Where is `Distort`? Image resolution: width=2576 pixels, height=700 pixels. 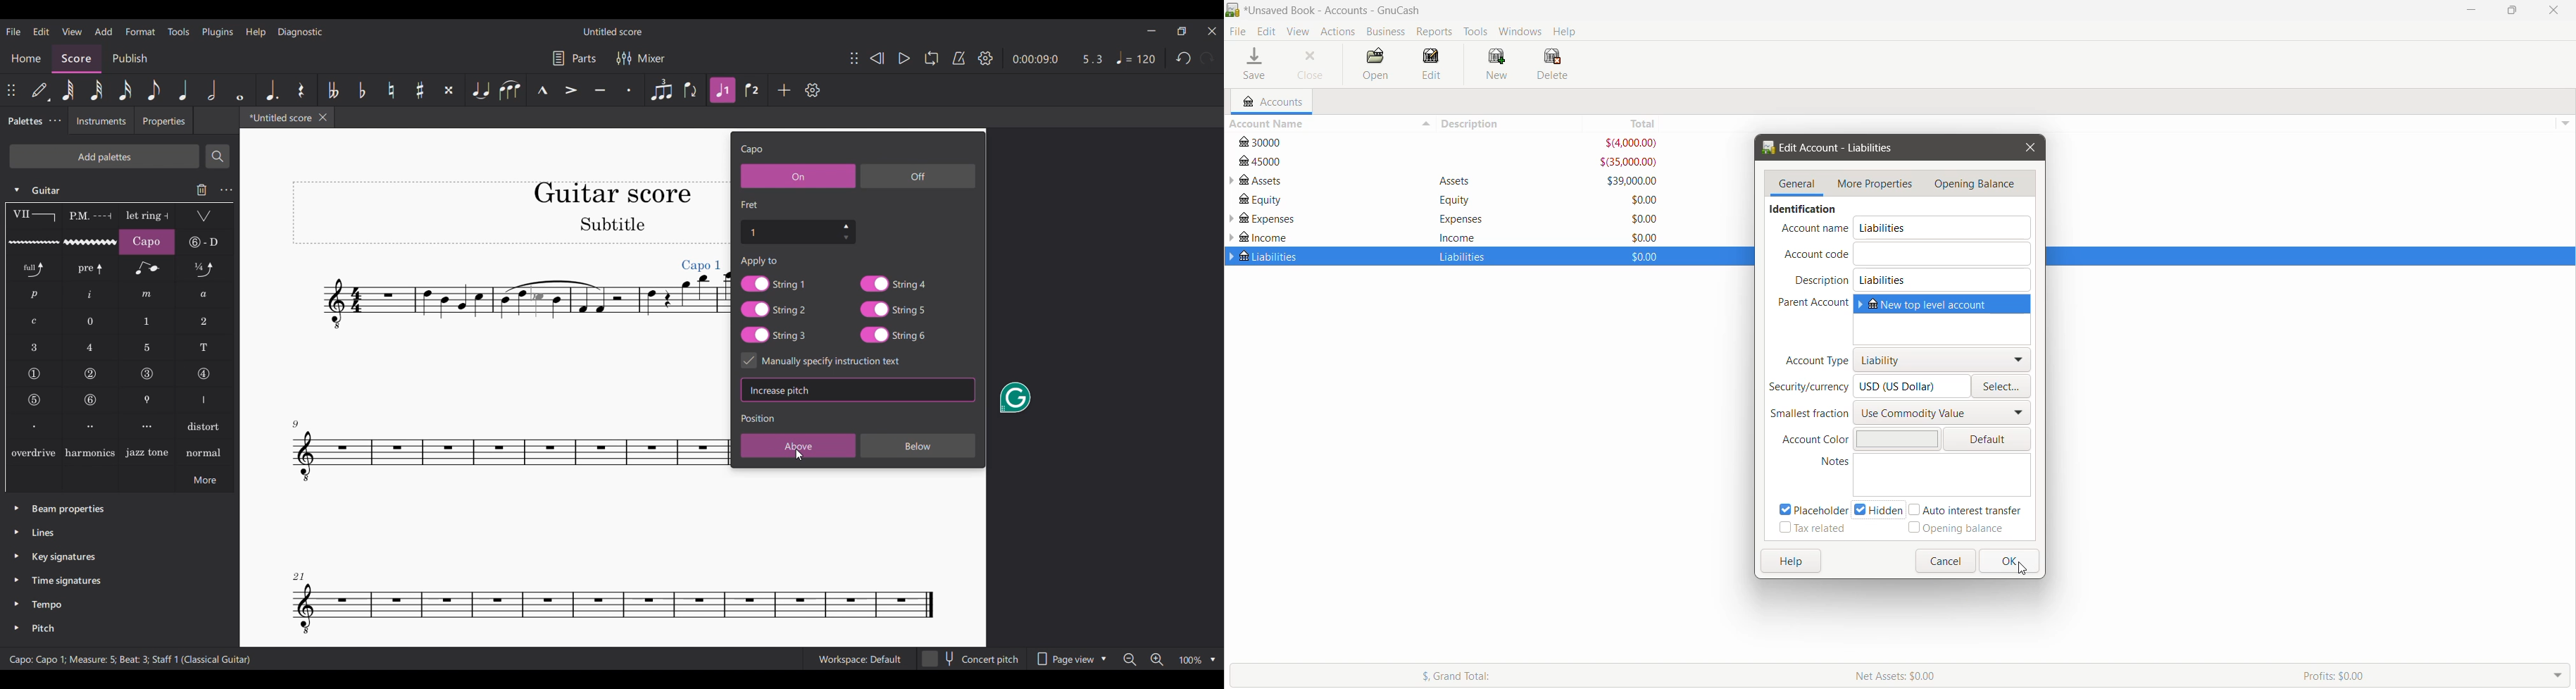 Distort is located at coordinates (205, 426).